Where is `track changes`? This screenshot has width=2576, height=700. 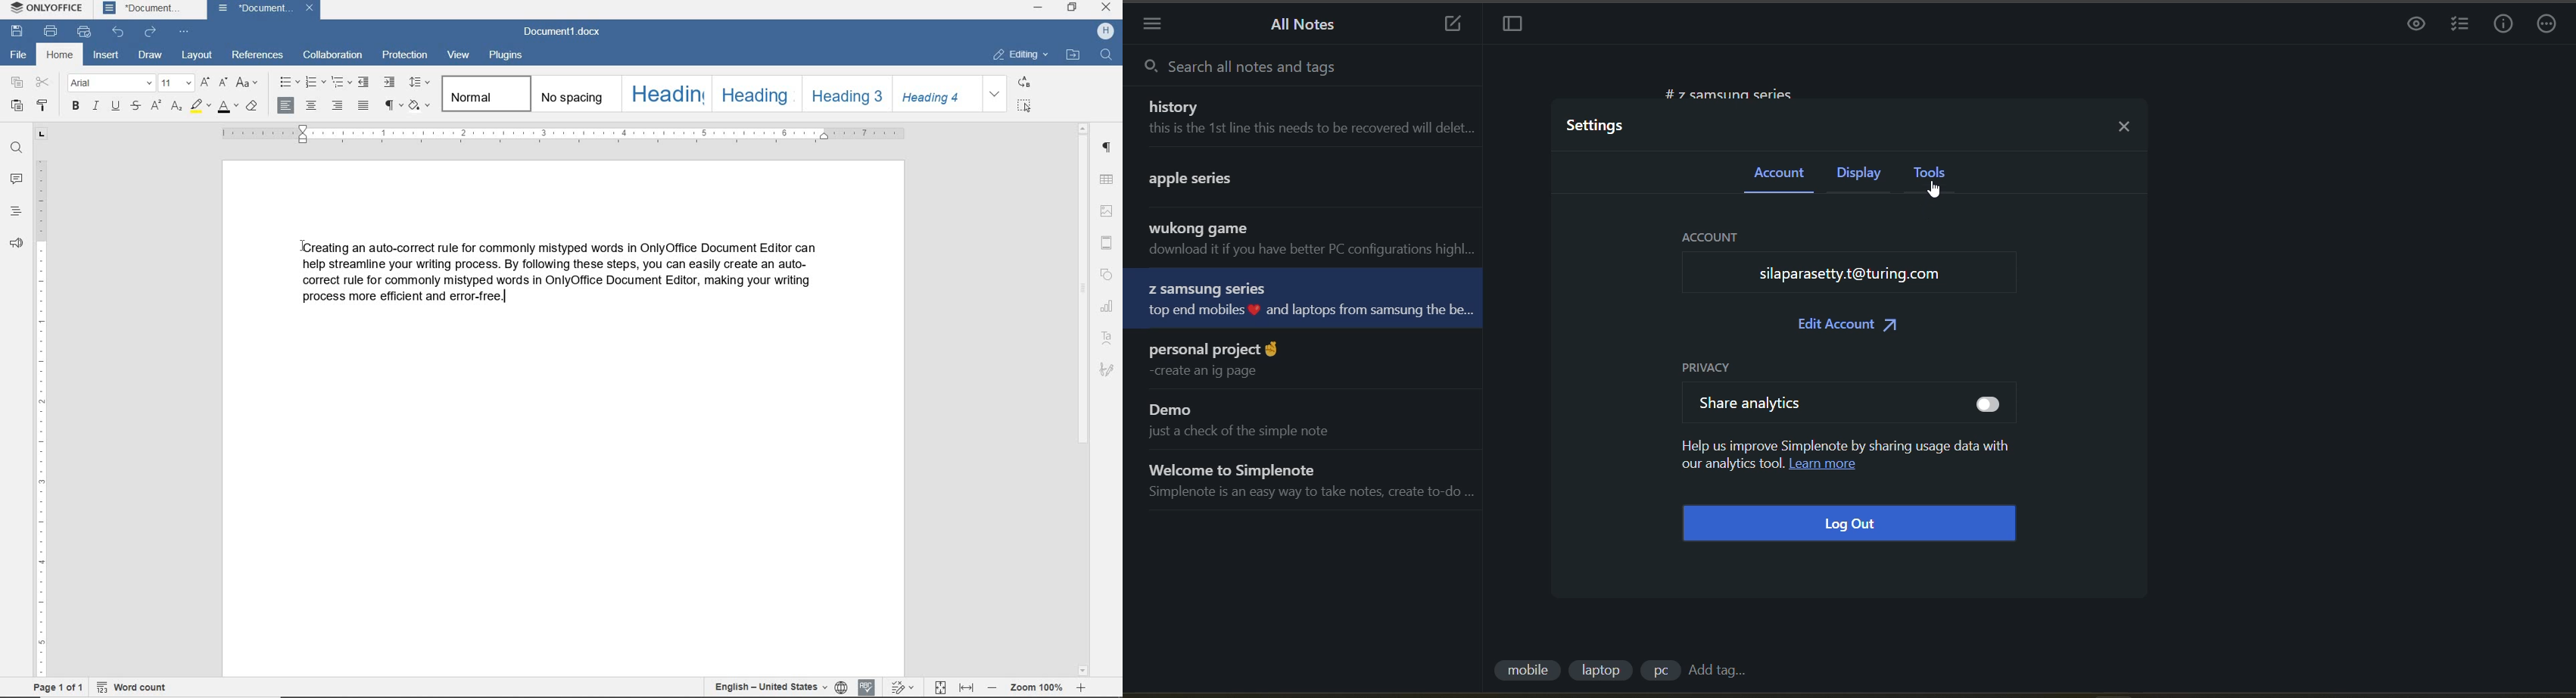 track changes is located at coordinates (902, 688).